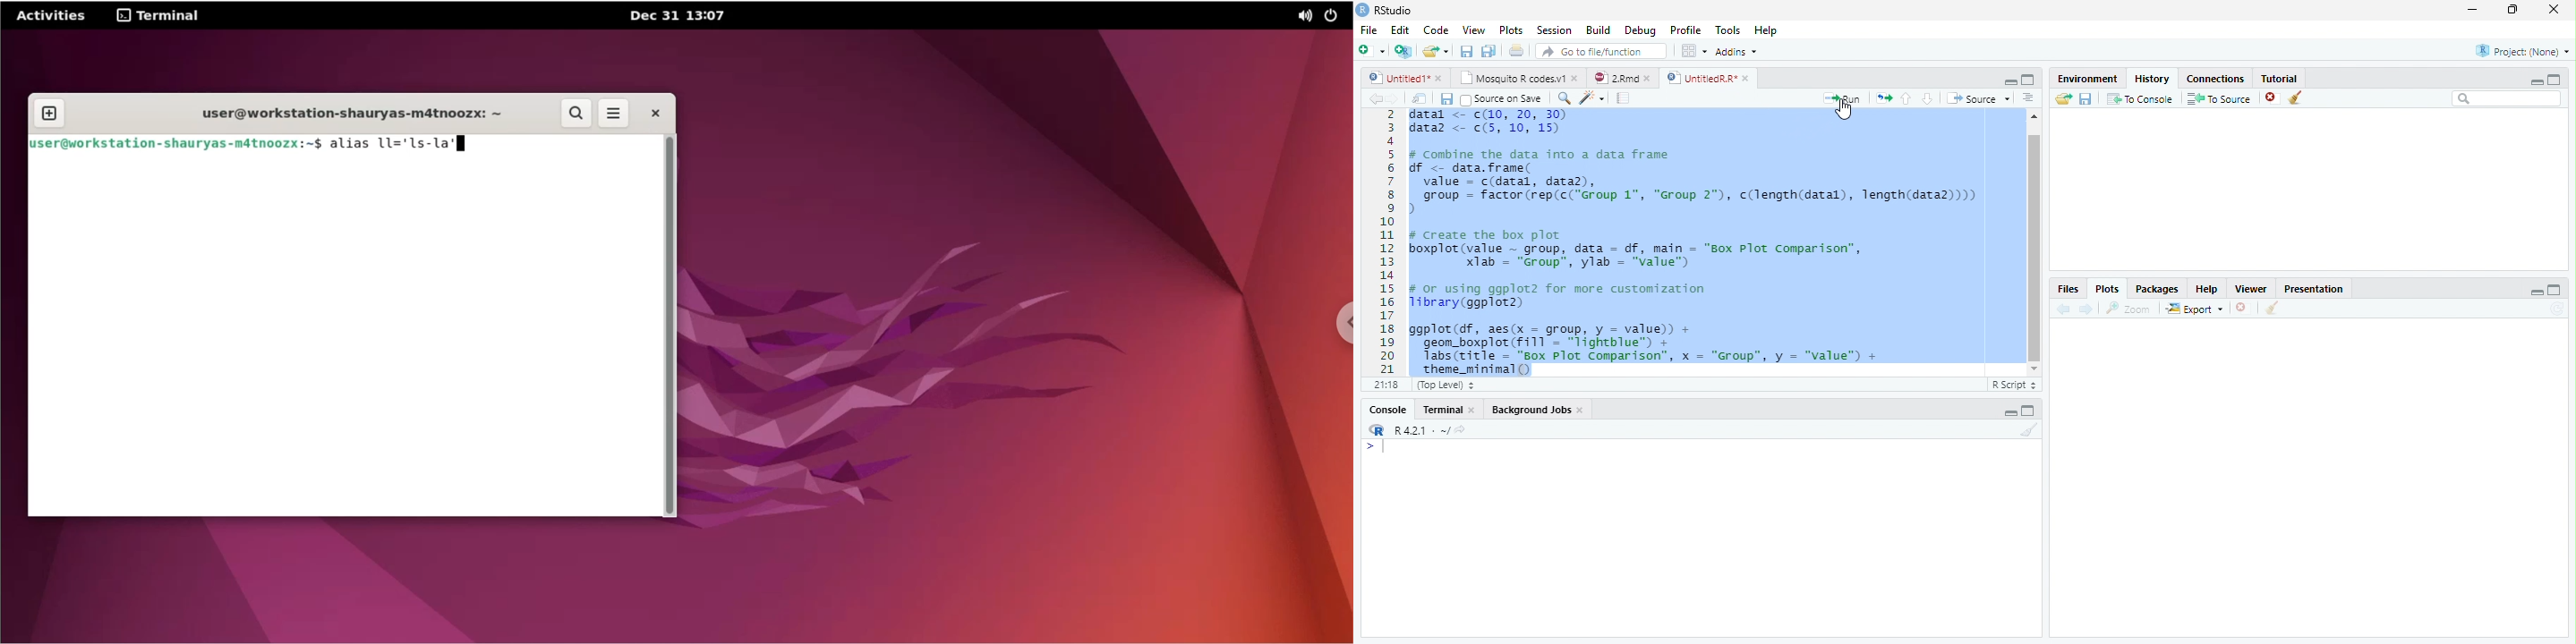  I want to click on close, so click(1746, 78).